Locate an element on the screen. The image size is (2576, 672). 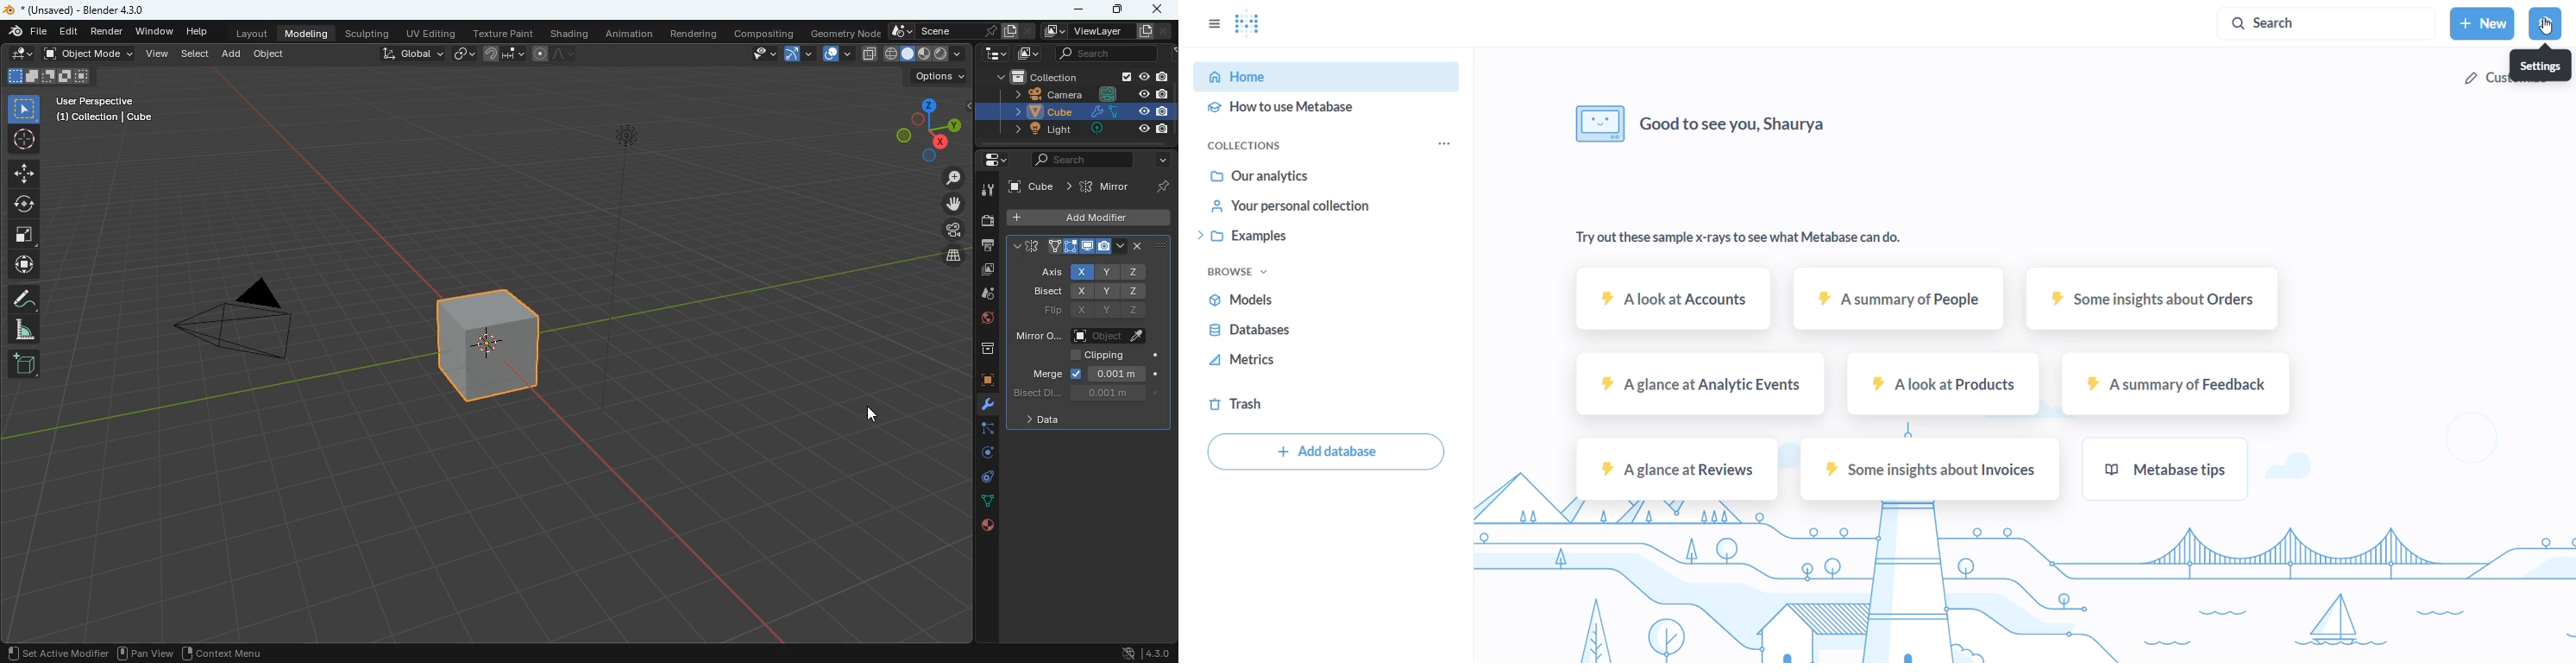
lines is located at coordinates (979, 501).